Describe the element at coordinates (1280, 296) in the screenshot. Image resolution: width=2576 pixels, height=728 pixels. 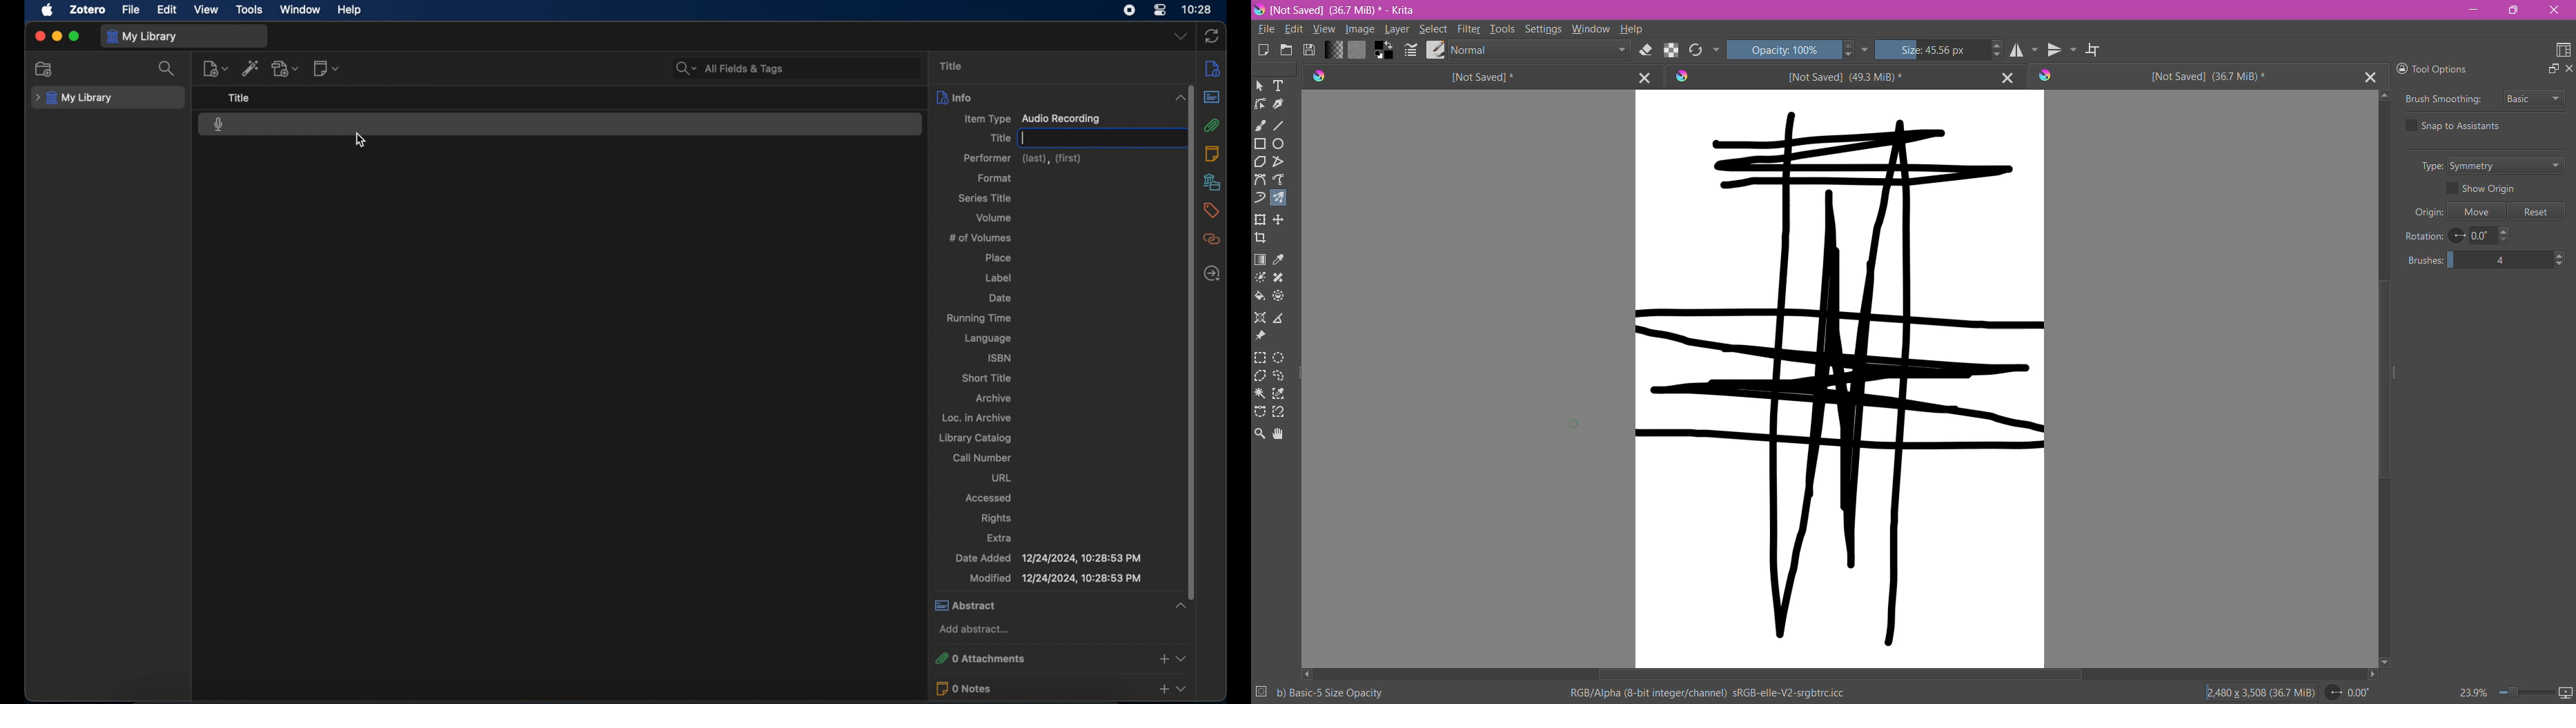
I see `Enclose and Fill Tool` at that location.